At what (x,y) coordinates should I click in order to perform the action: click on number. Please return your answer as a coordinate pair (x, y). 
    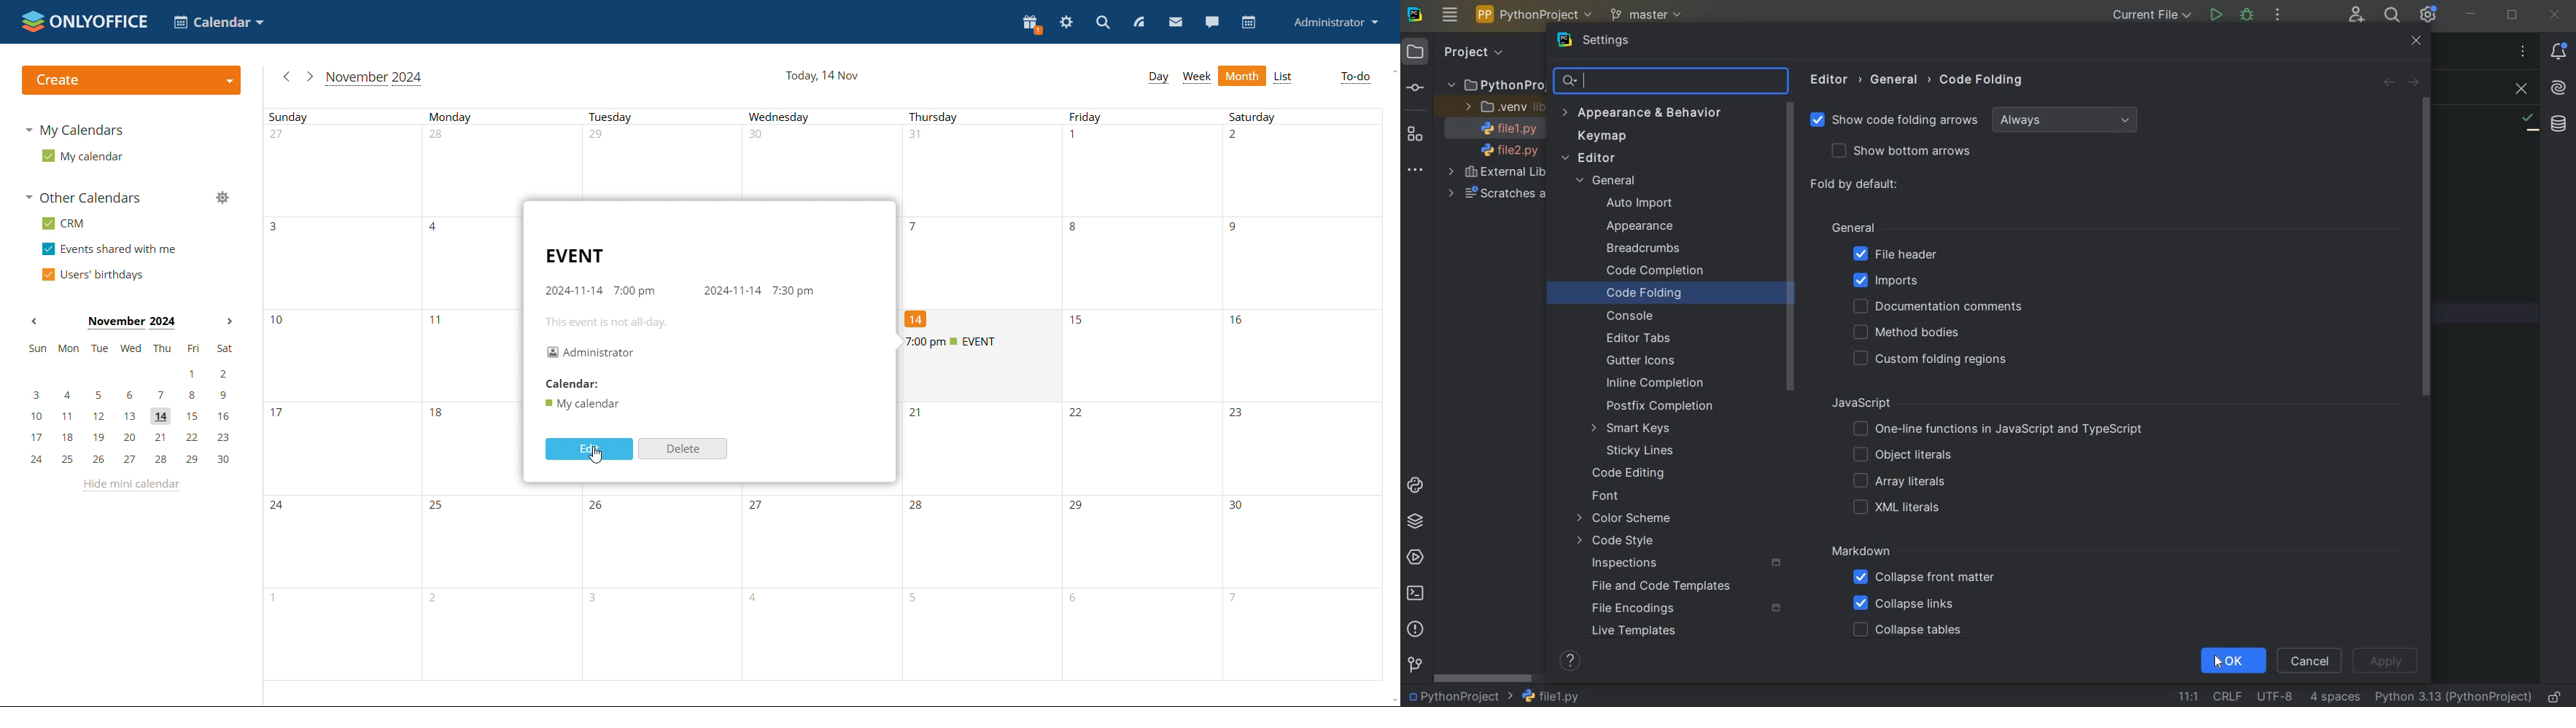
    Looking at the image, I should click on (279, 322).